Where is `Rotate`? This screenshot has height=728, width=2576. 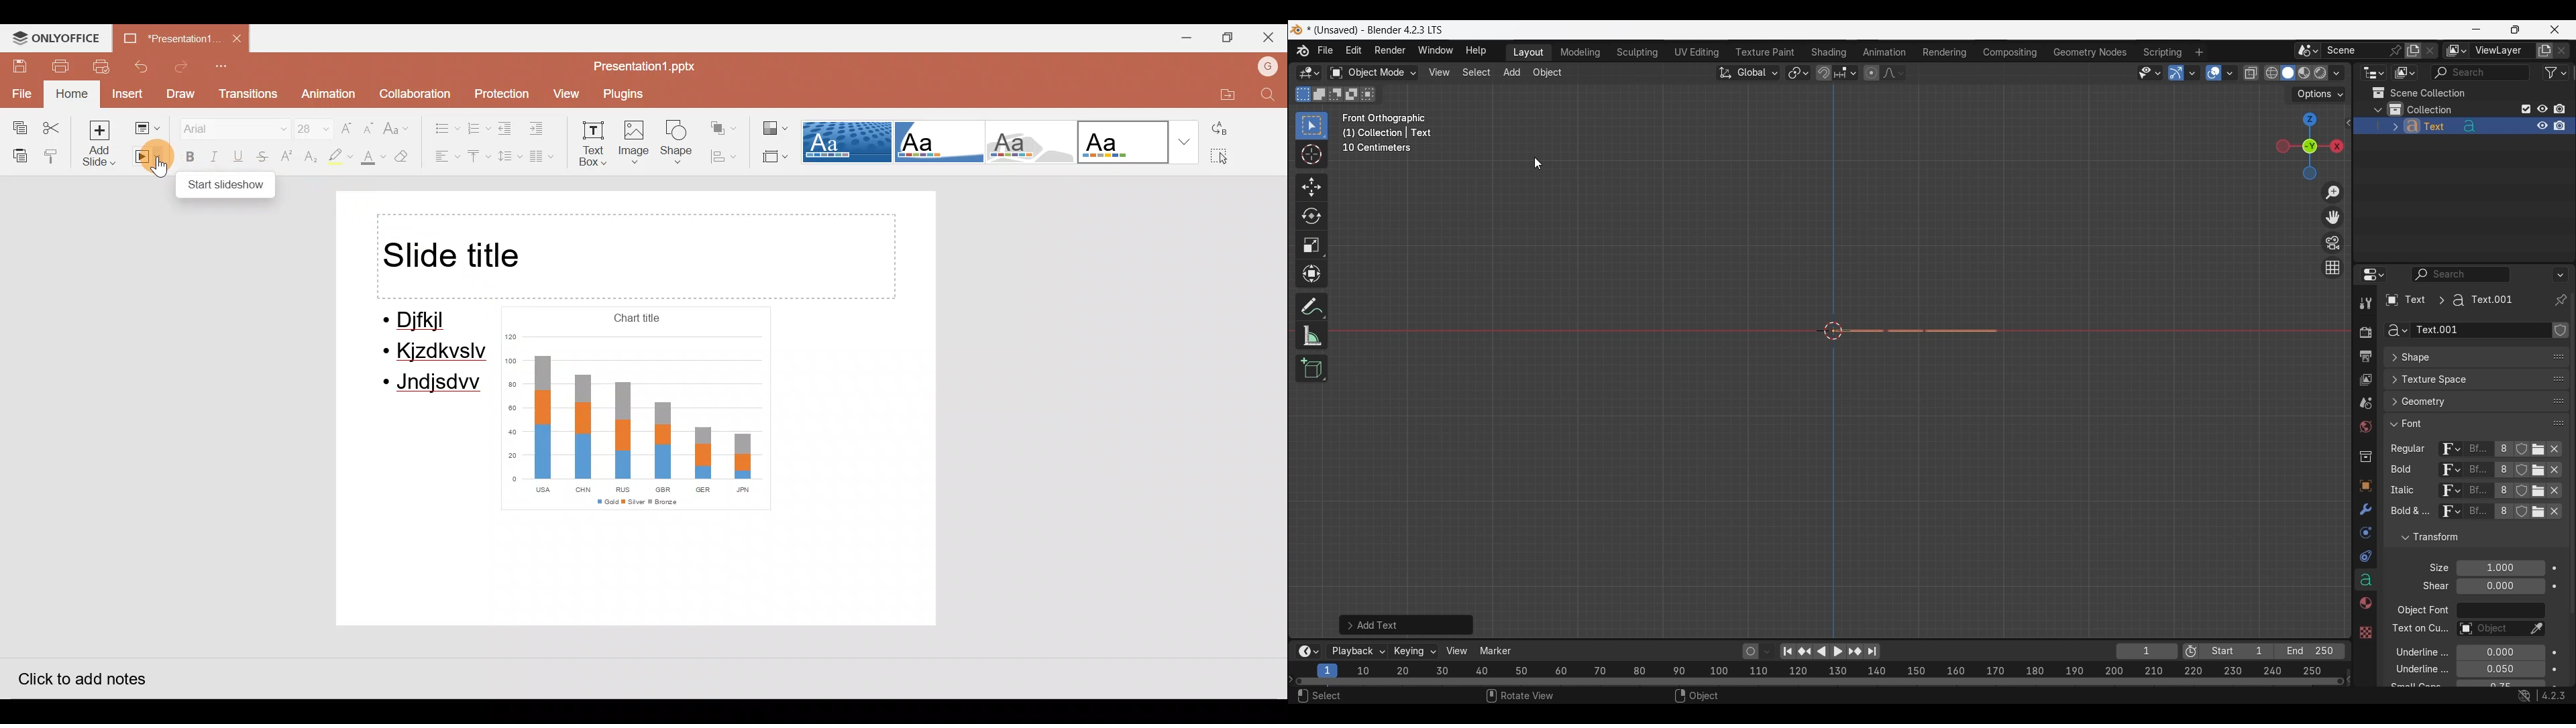
Rotate is located at coordinates (1311, 216).